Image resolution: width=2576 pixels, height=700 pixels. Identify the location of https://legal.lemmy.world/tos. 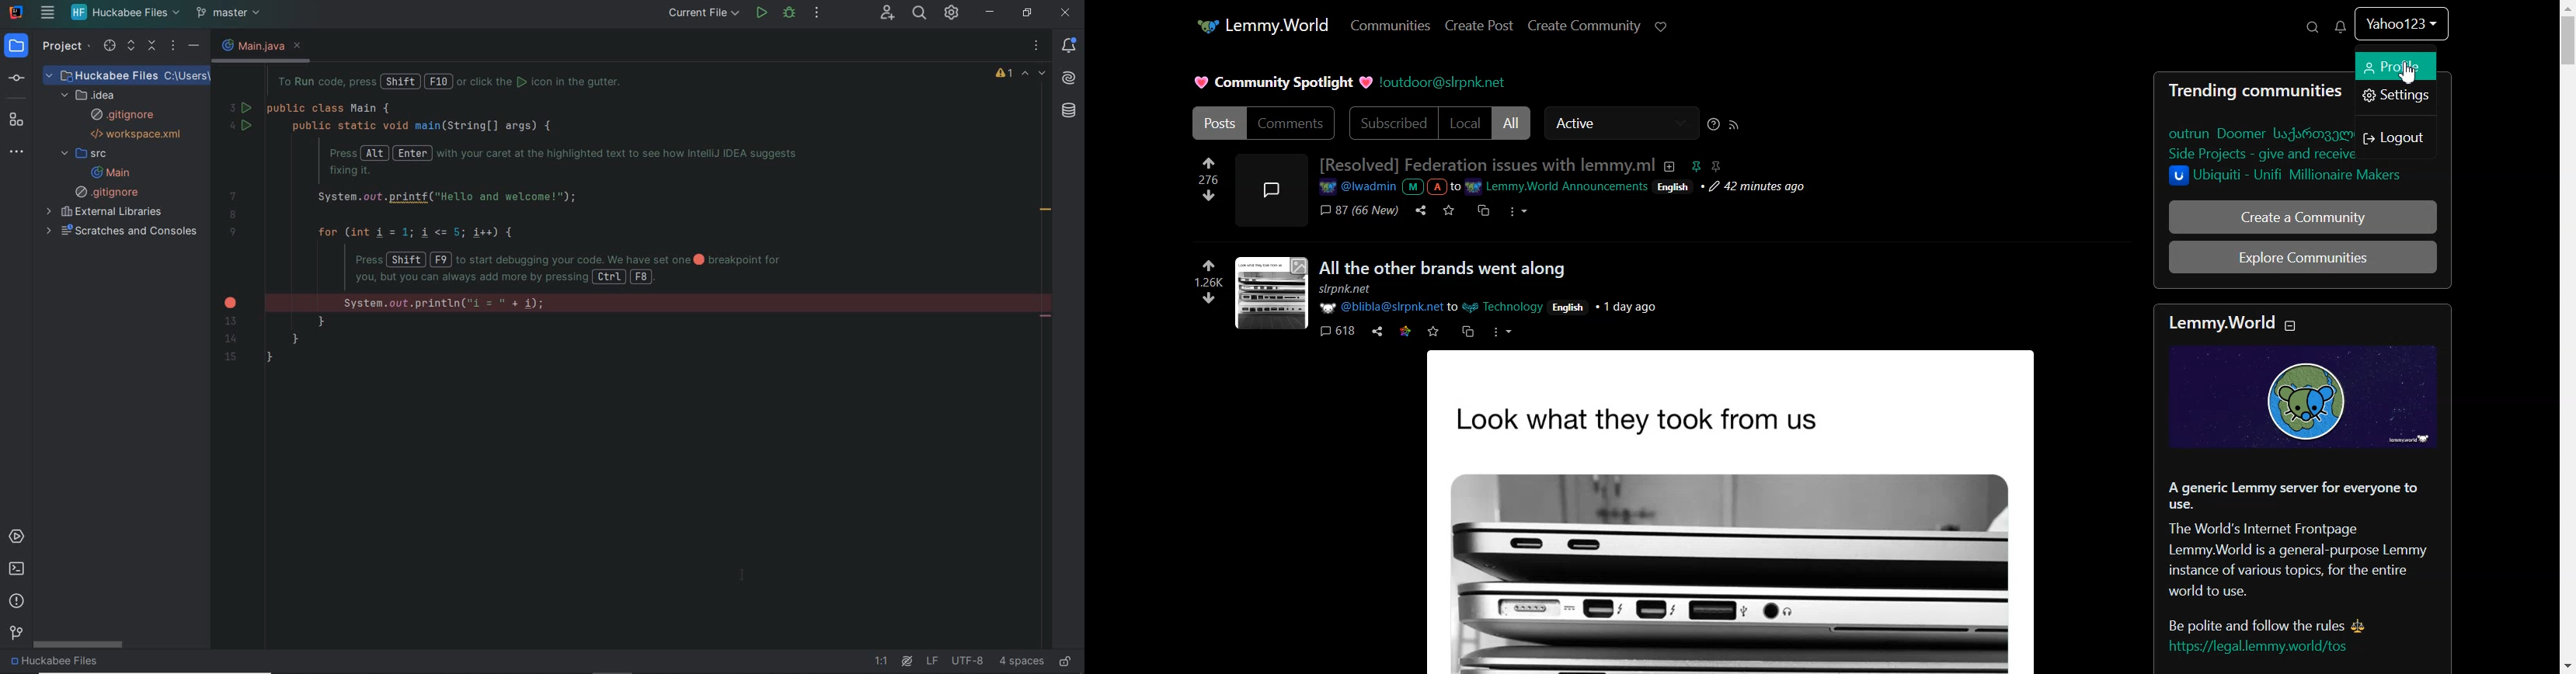
(2257, 648).